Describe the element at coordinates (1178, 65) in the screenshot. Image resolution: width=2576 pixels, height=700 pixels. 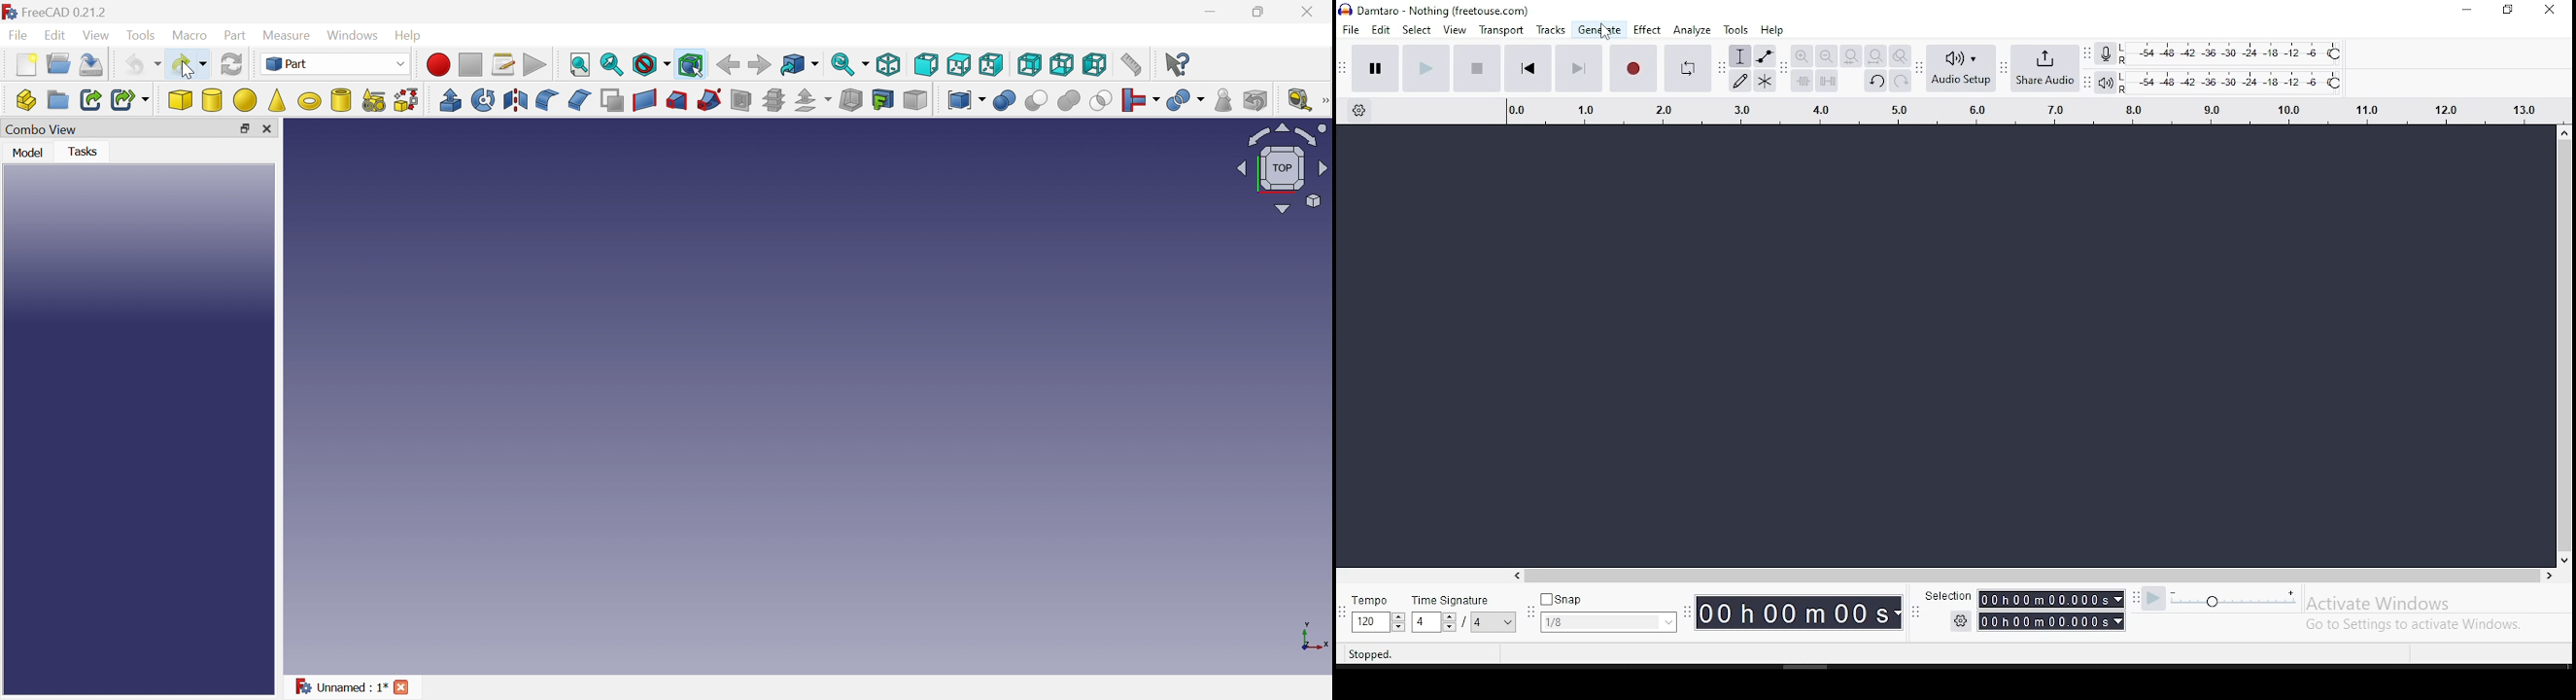
I see `What's this` at that location.